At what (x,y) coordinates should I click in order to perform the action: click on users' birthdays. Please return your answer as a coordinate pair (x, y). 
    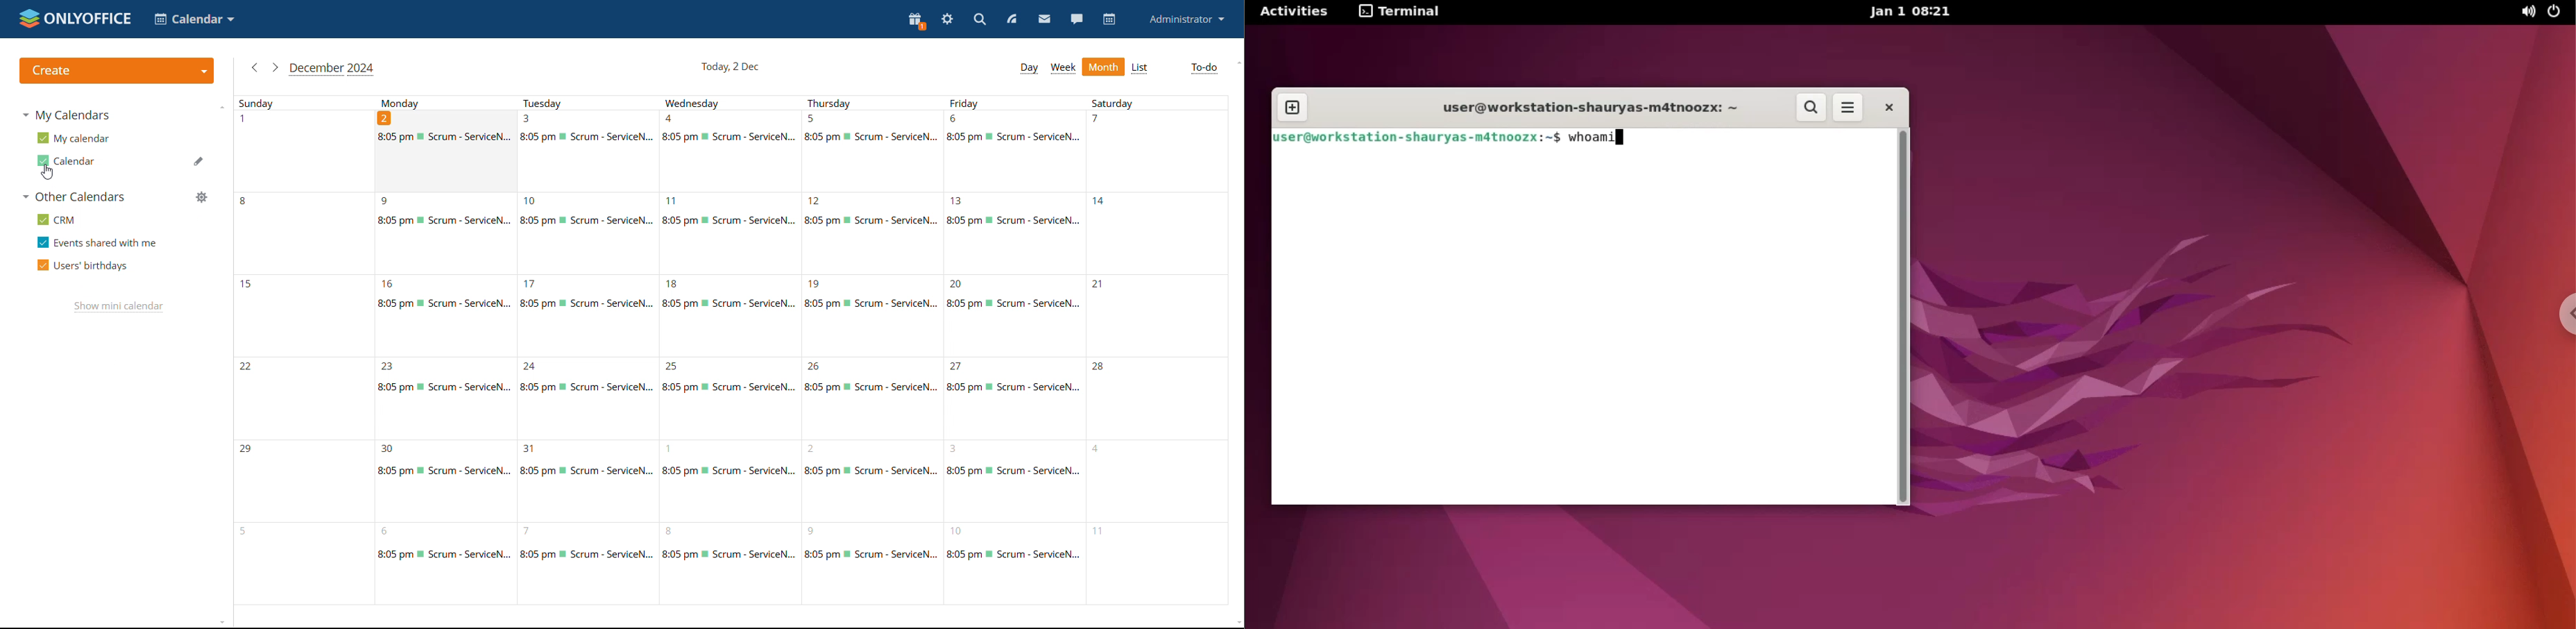
    Looking at the image, I should click on (82, 266).